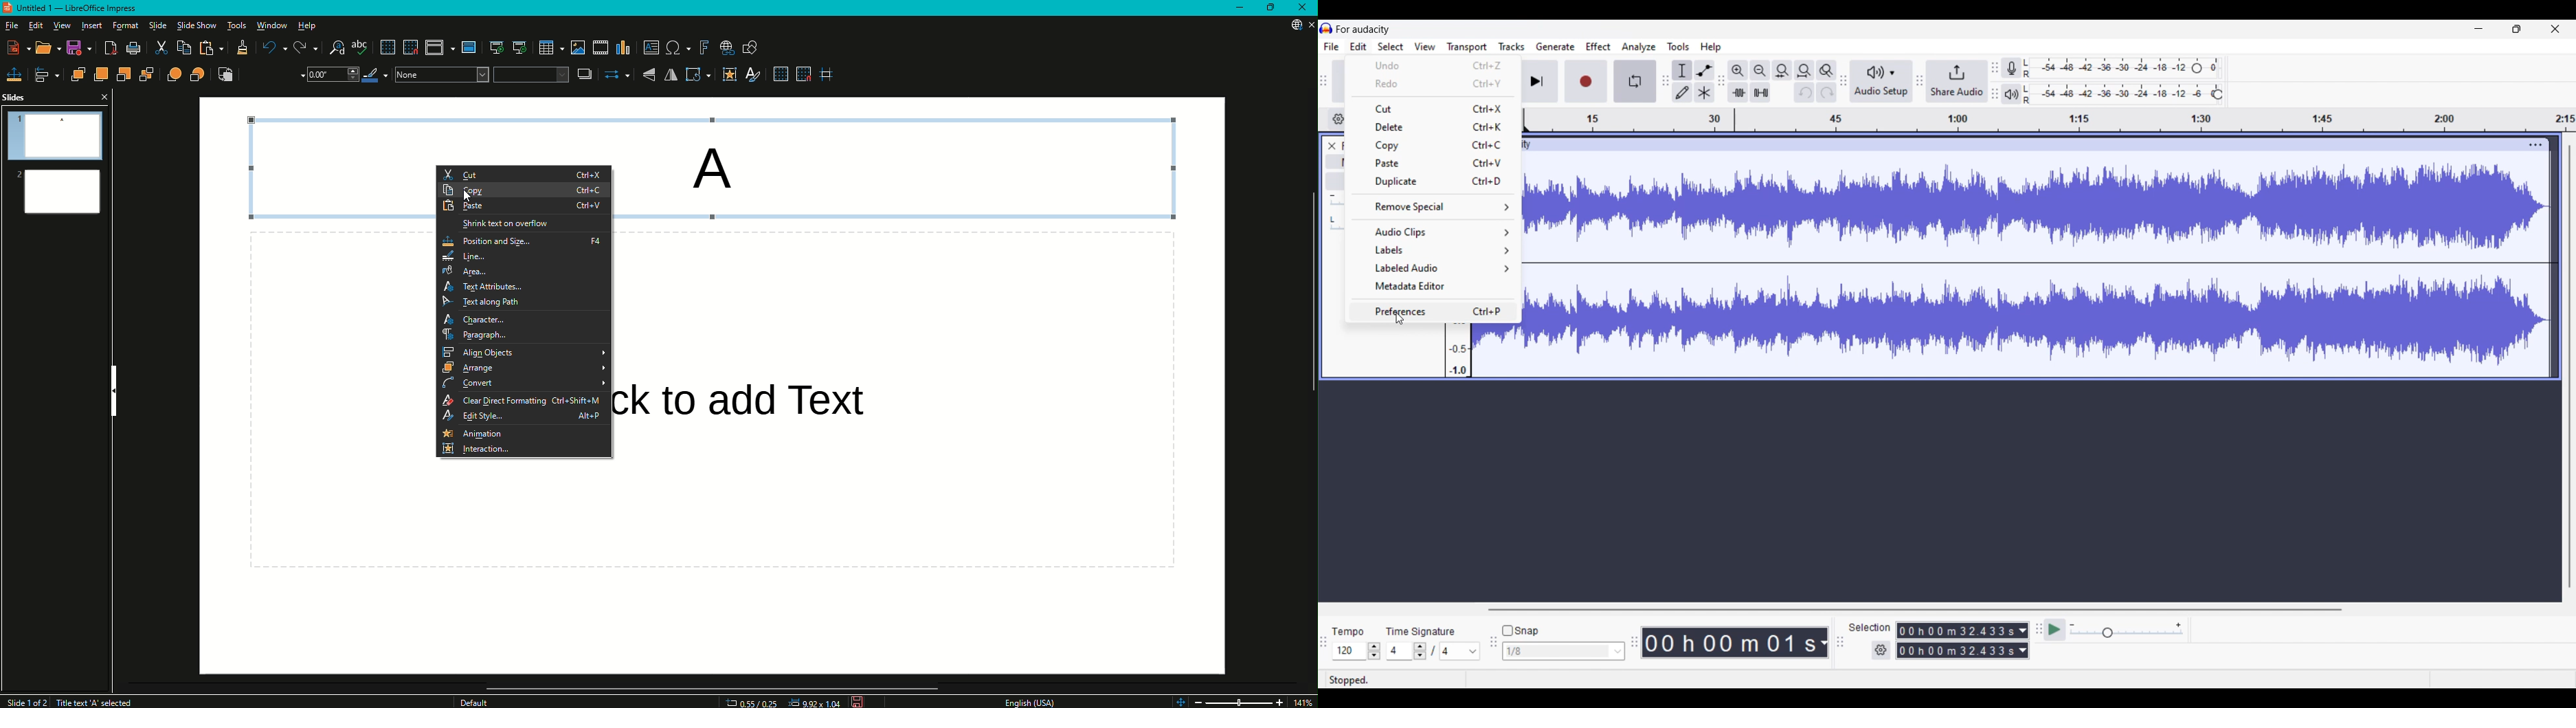 This screenshot has height=728, width=2576. What do you see at coordinates (301, 45) in the screenshot?
I see `Redo` at bounding box center [301, 45].